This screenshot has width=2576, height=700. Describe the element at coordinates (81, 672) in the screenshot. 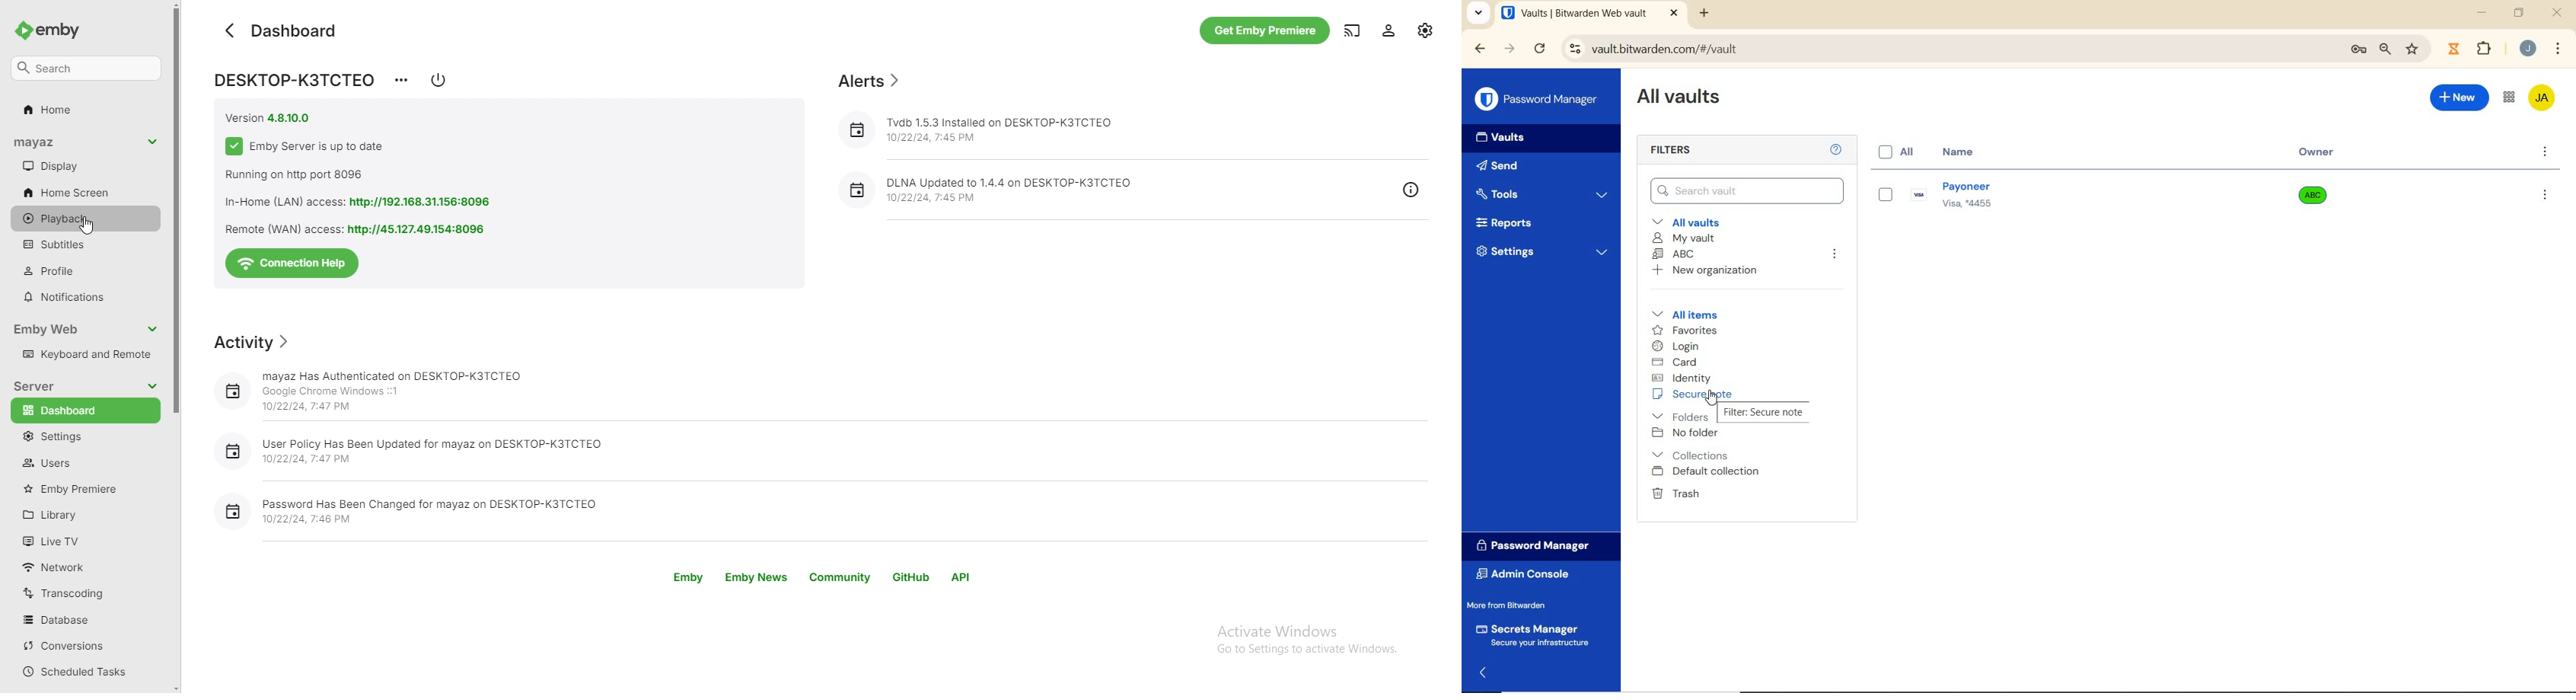

I see `scheduled tasks` at that location.